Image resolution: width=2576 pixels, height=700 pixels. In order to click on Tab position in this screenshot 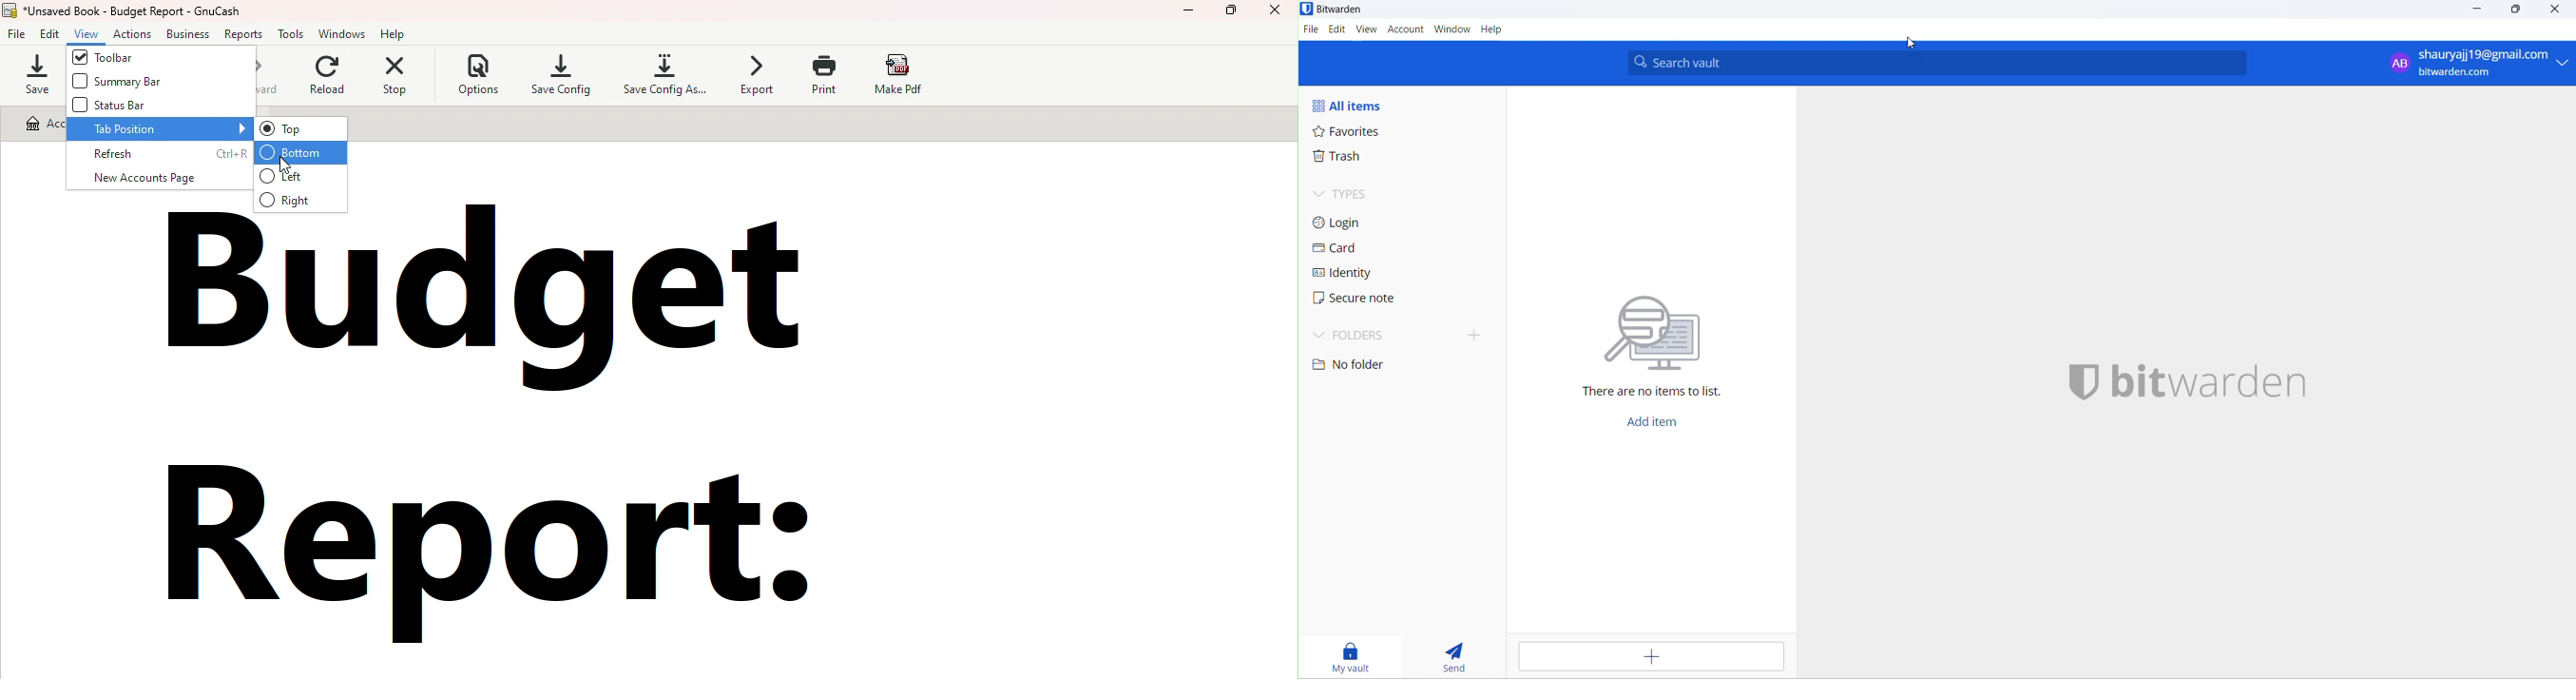, I will do `click(159, 129)`.